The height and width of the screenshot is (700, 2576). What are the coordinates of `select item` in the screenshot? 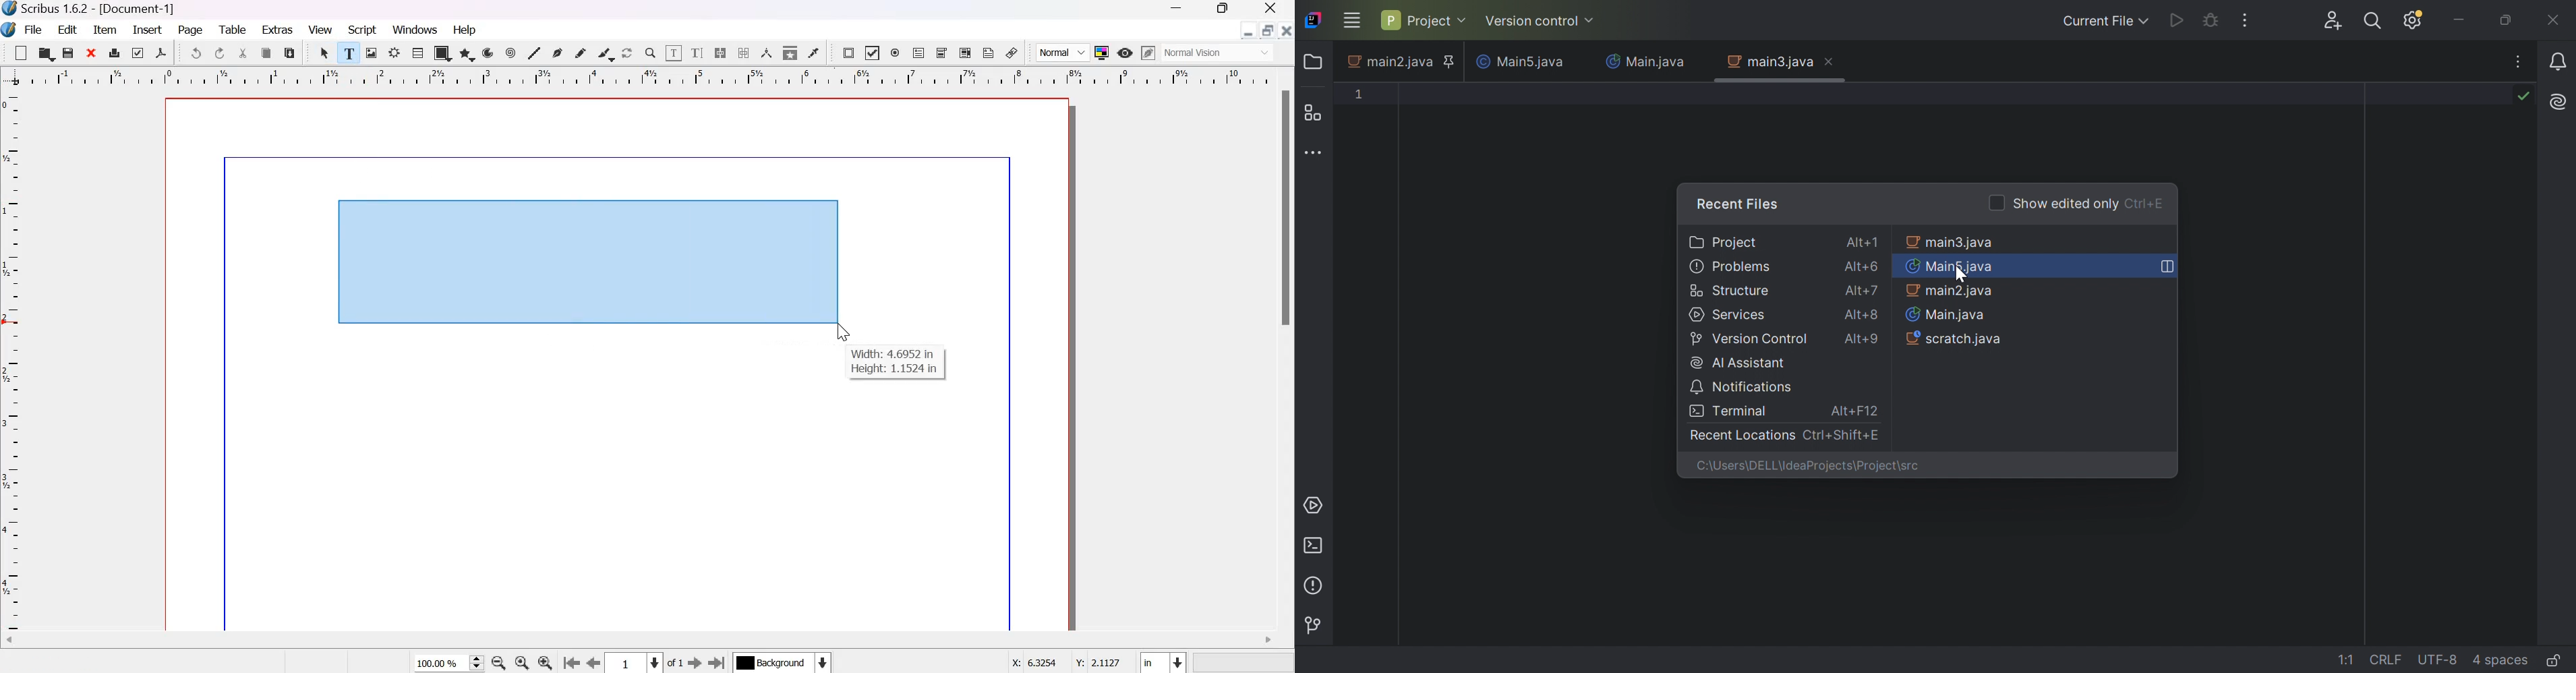 It's located at (326, 53).